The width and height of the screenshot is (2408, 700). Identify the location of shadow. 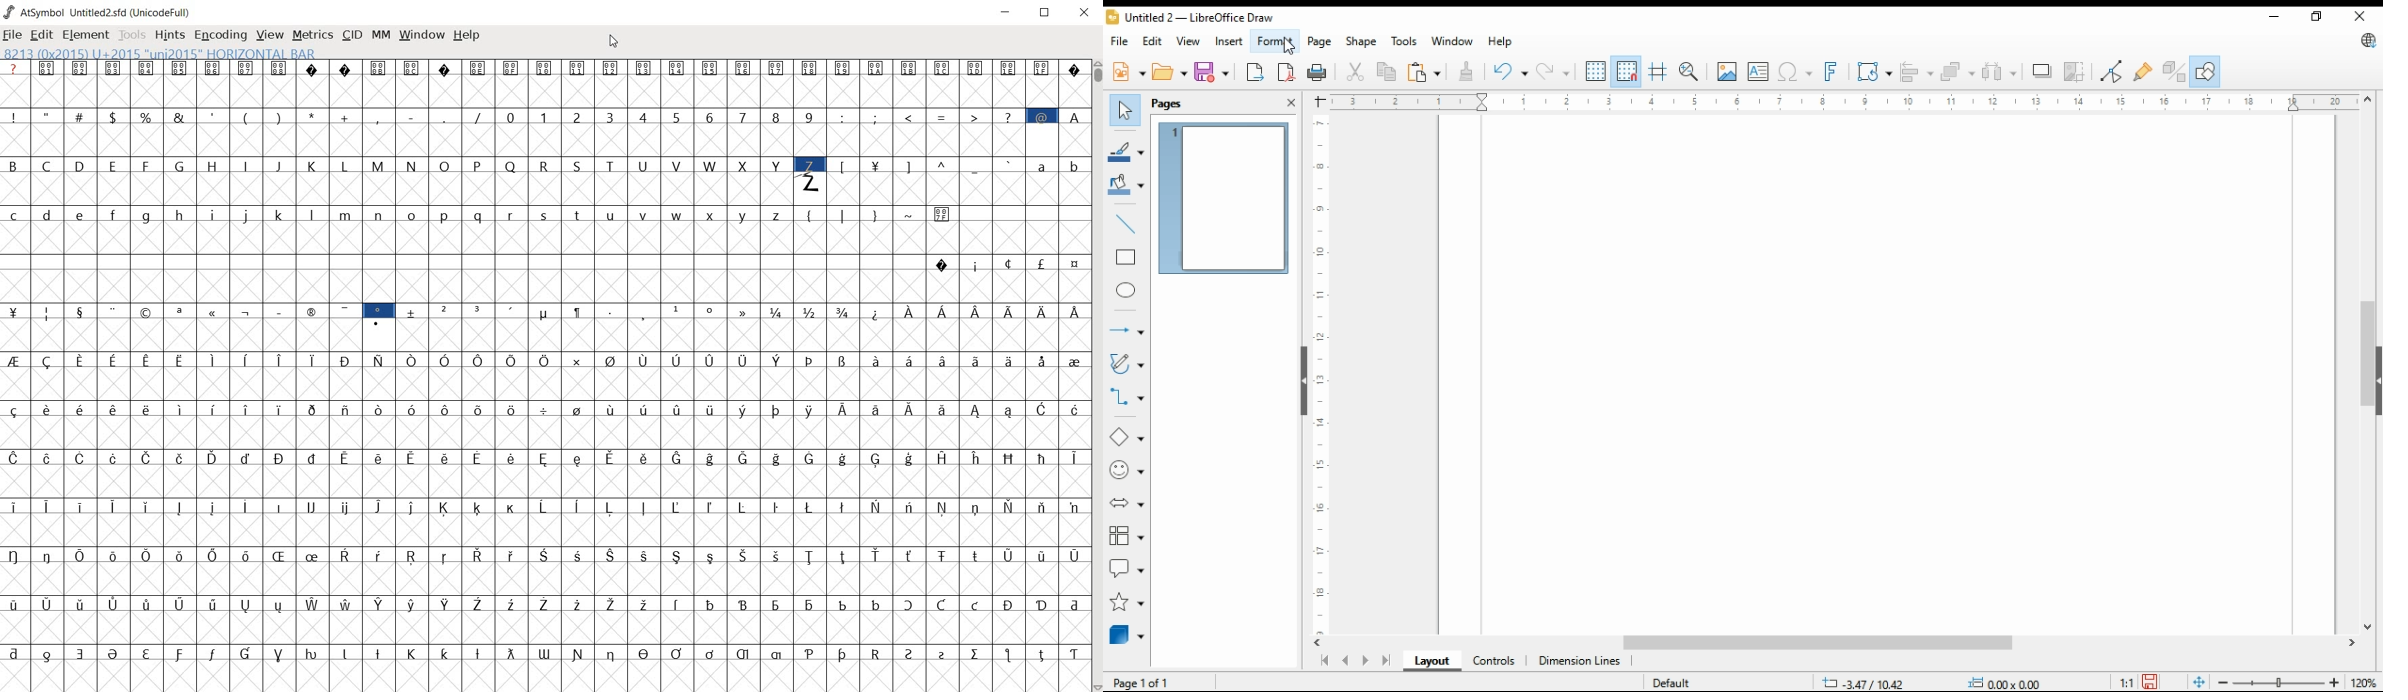
(2042, 71).